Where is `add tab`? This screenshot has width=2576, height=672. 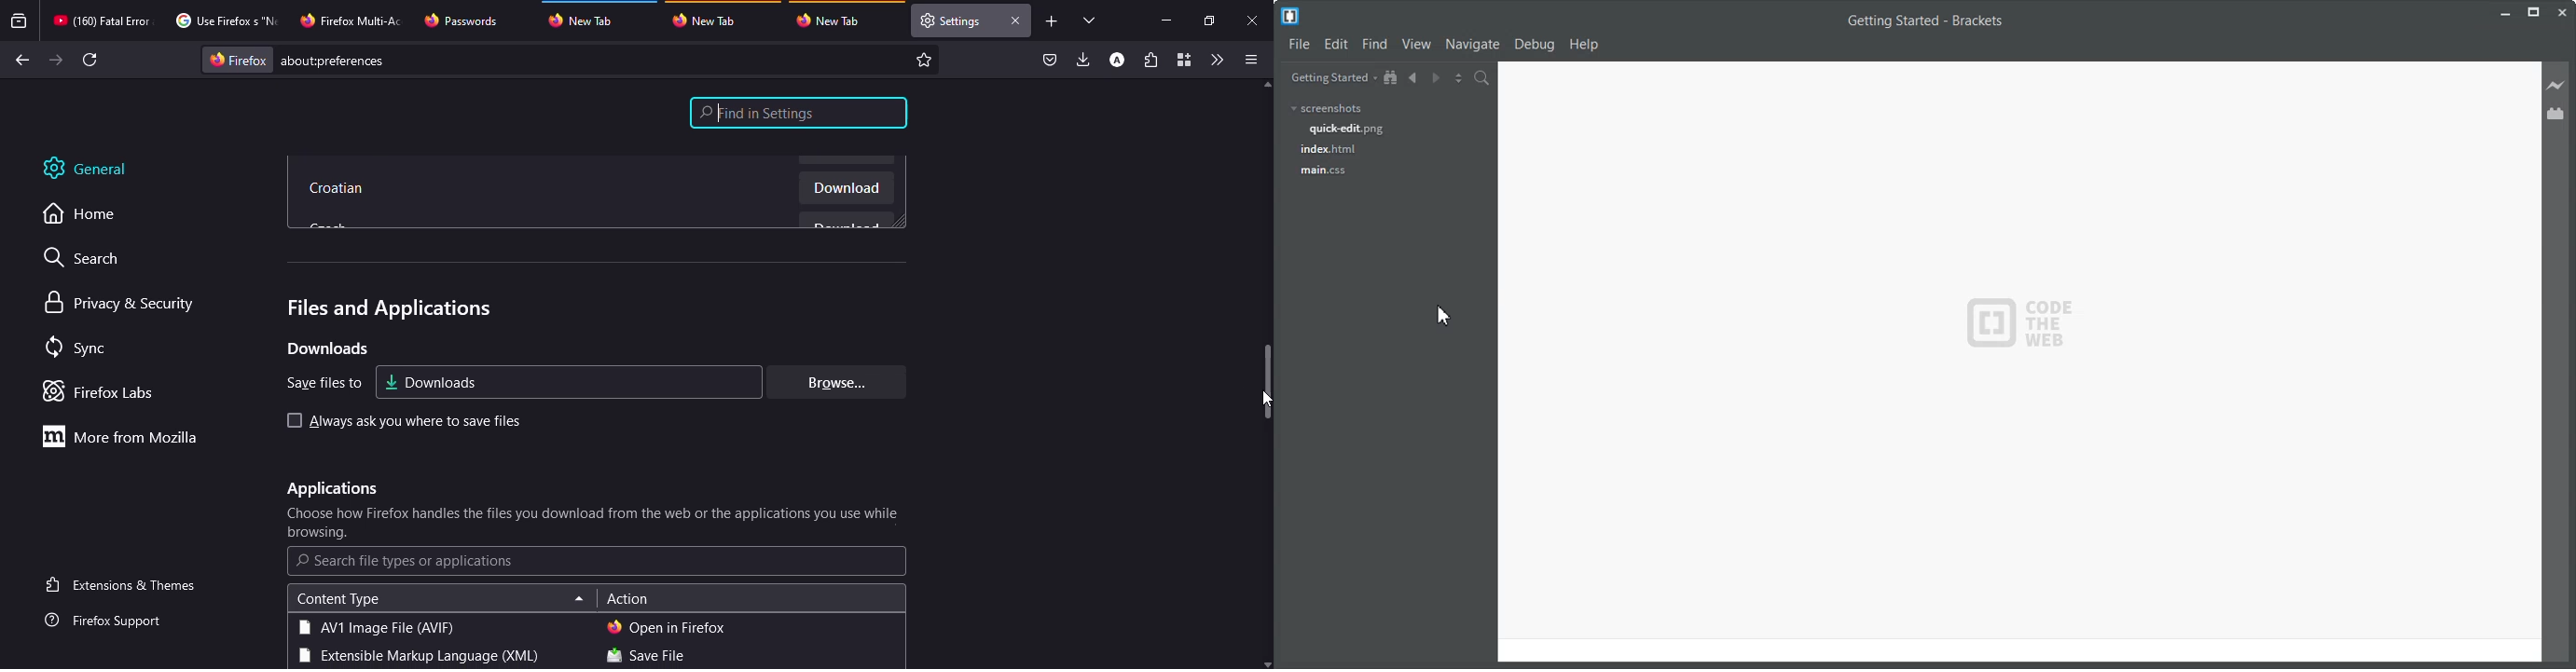 add tab is located at coordinates (1052, 21).